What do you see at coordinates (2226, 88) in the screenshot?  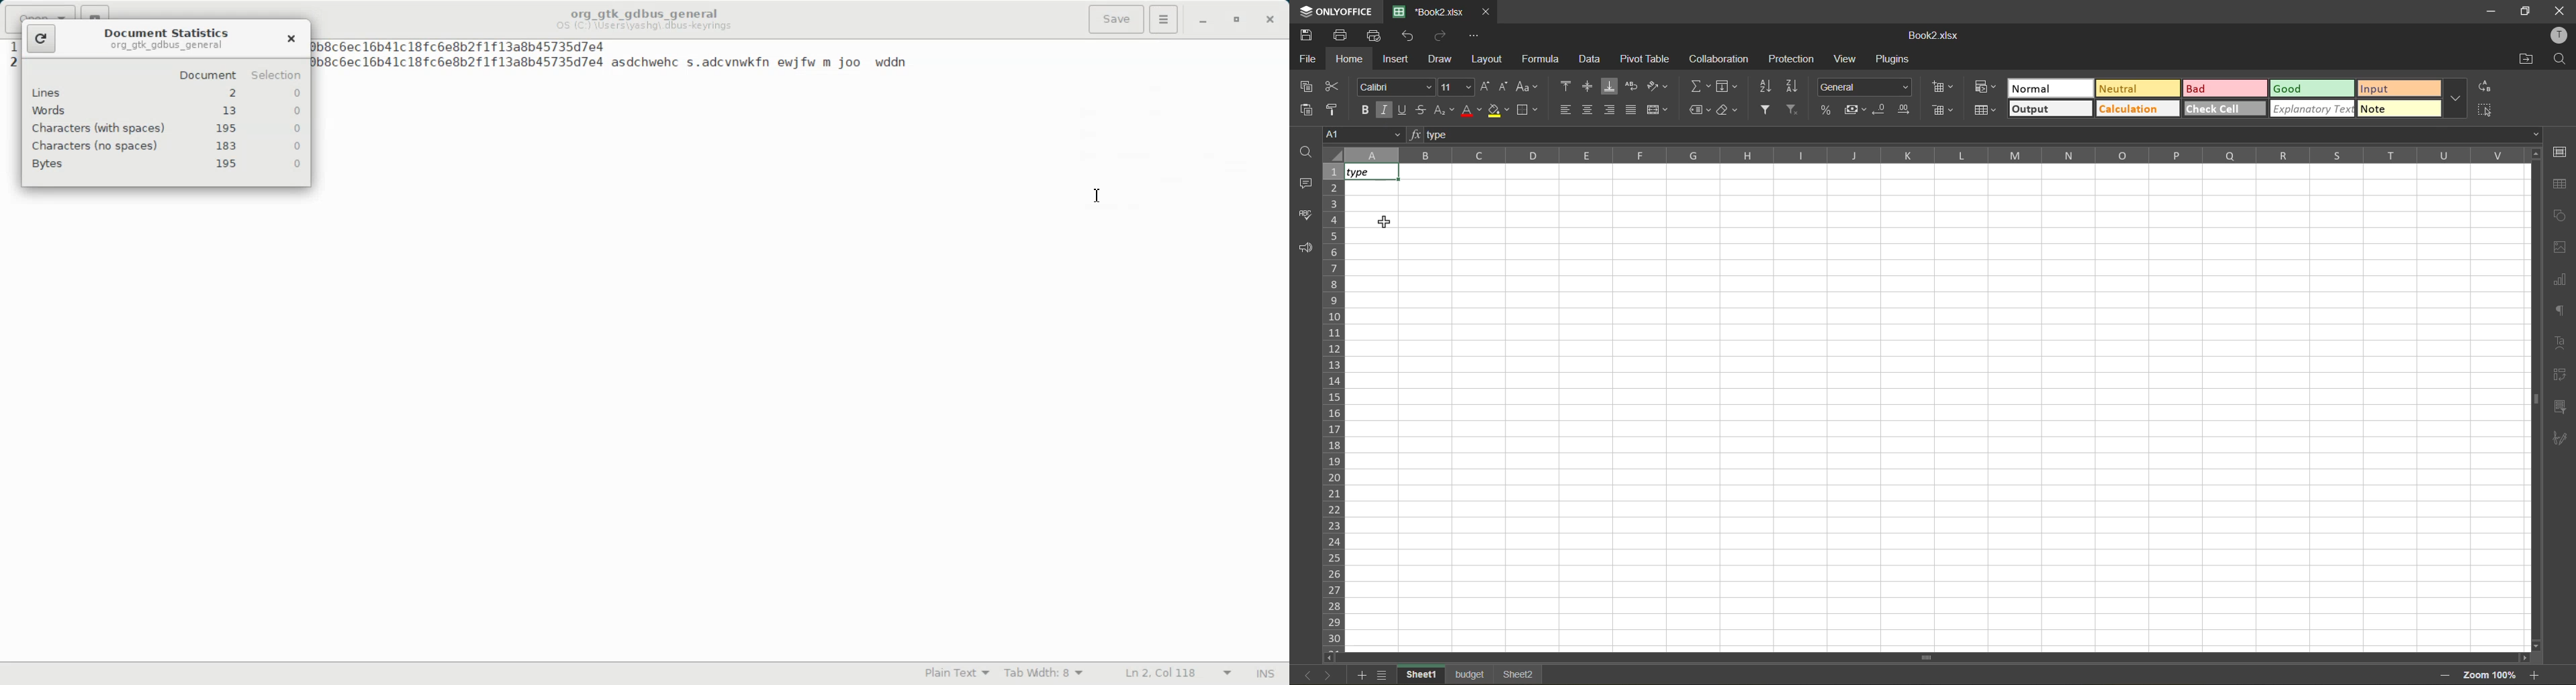 I see `bad` at bounding box center [2226, 88].